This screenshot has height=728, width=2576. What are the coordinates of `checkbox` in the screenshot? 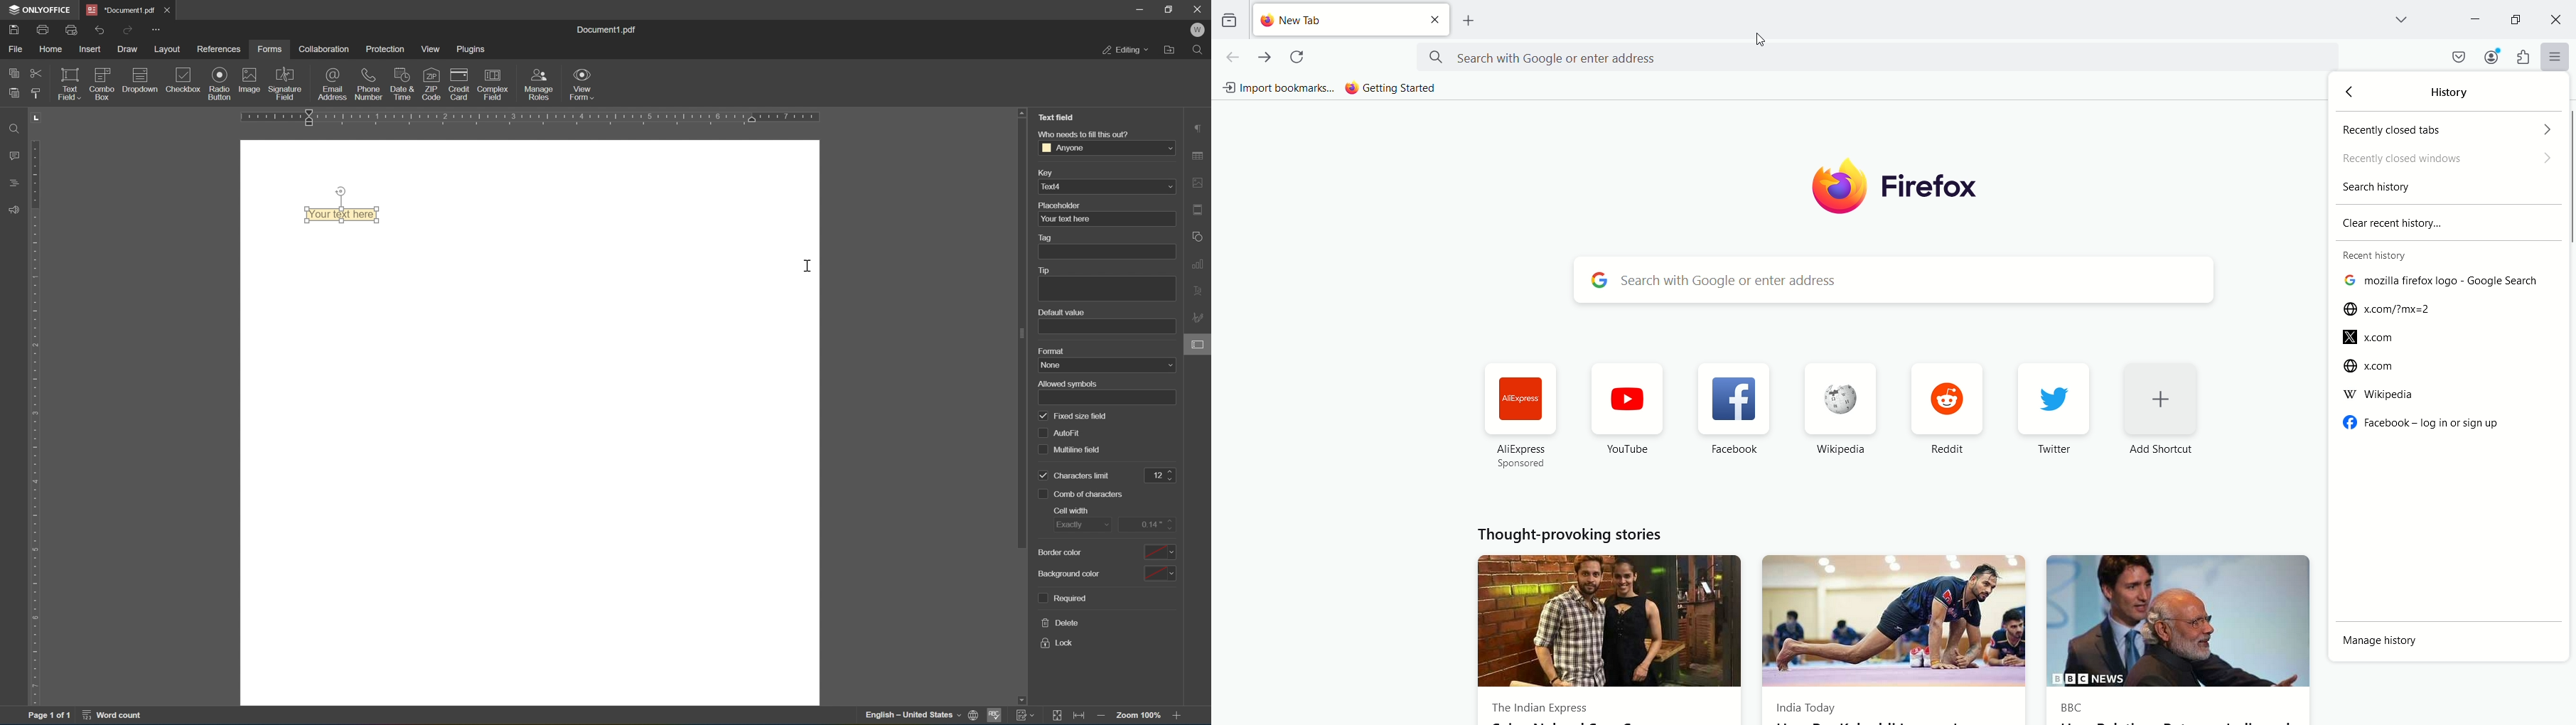 It's located at (1043, 432).